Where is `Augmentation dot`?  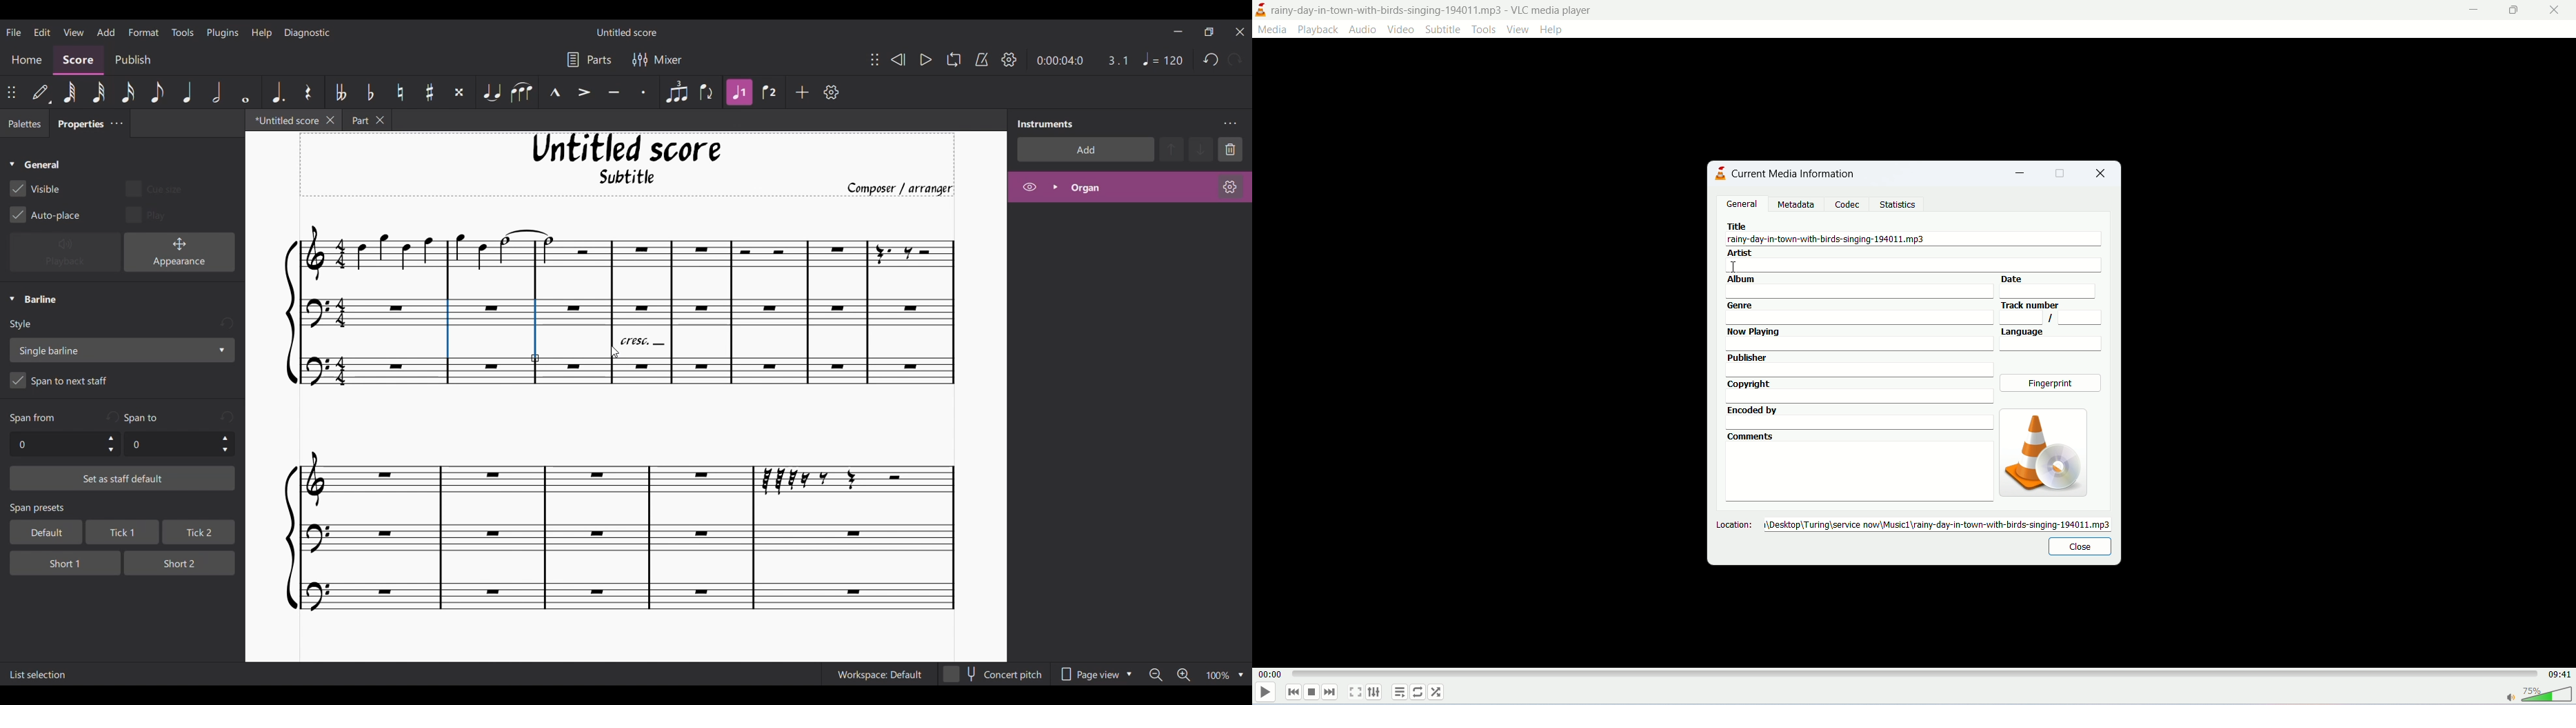 Augmentation dot is located at coordinates (277, 91).